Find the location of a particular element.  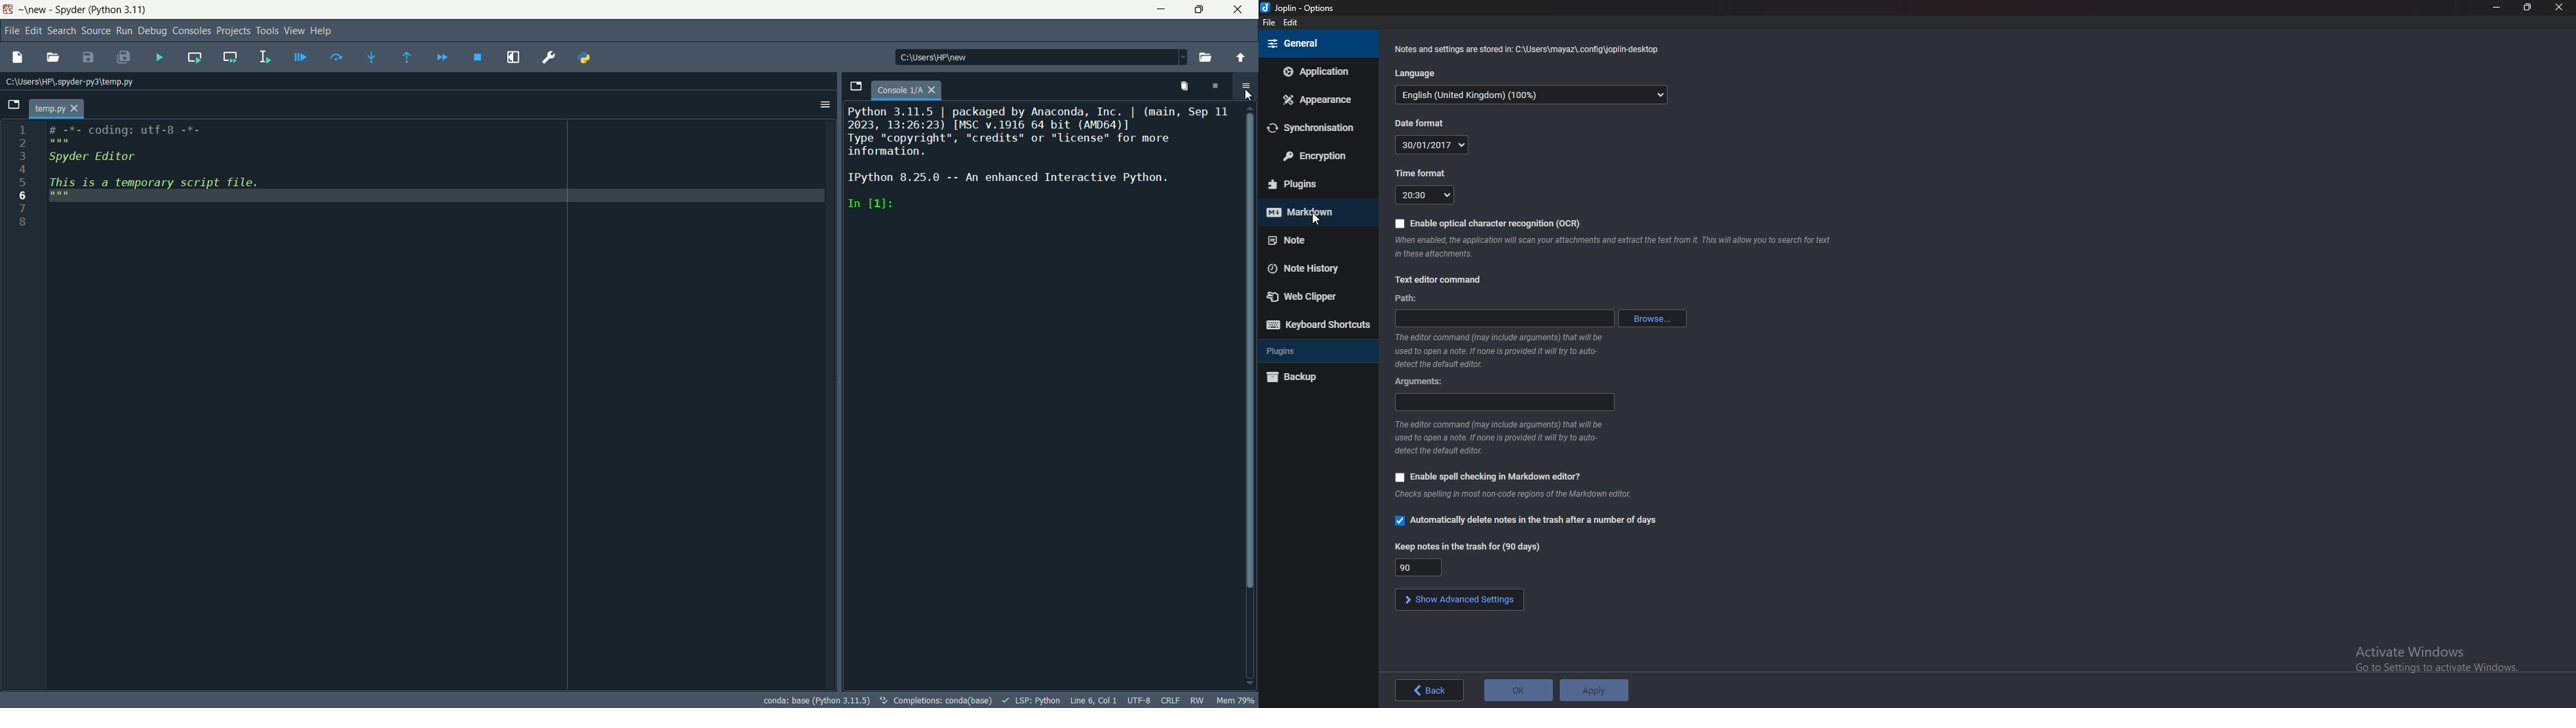

interrupt kernel is located at coordinates (1216, 87).